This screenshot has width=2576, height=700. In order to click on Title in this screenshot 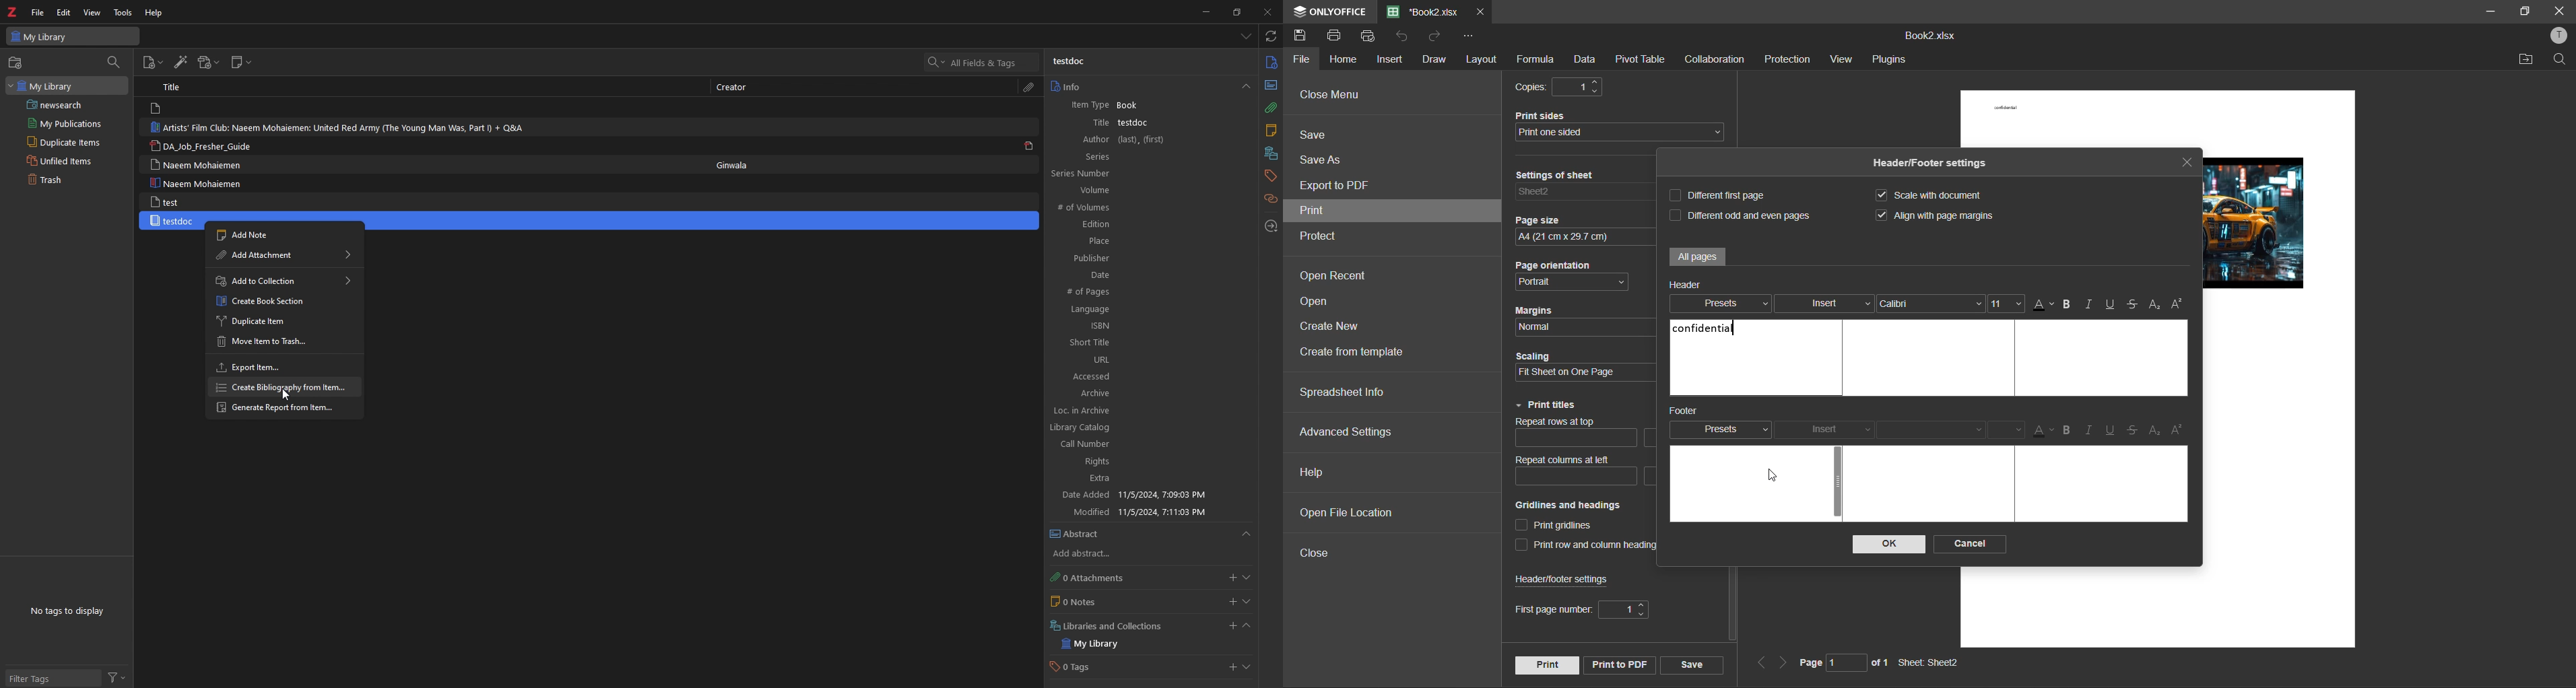, I will do `click(1089, 122)`.